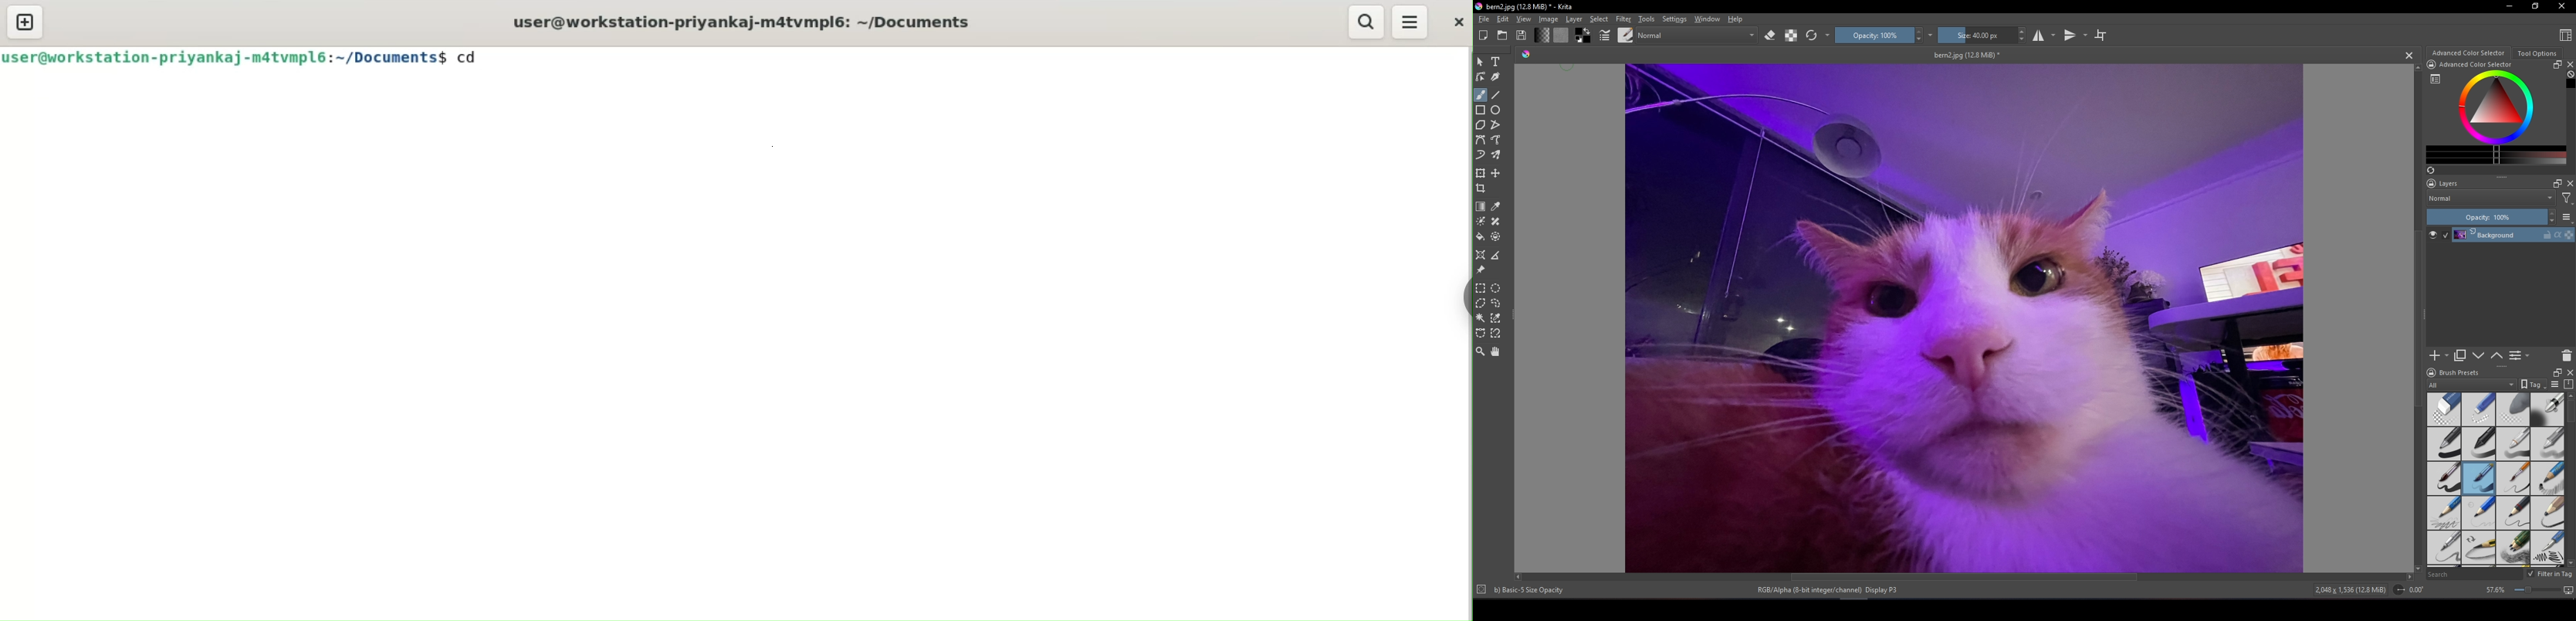 The height and width of the screenshot is (644, 2576). Describe the element at coordinates (2538, 53) in the screenshot. I see `Tool options` at that location.